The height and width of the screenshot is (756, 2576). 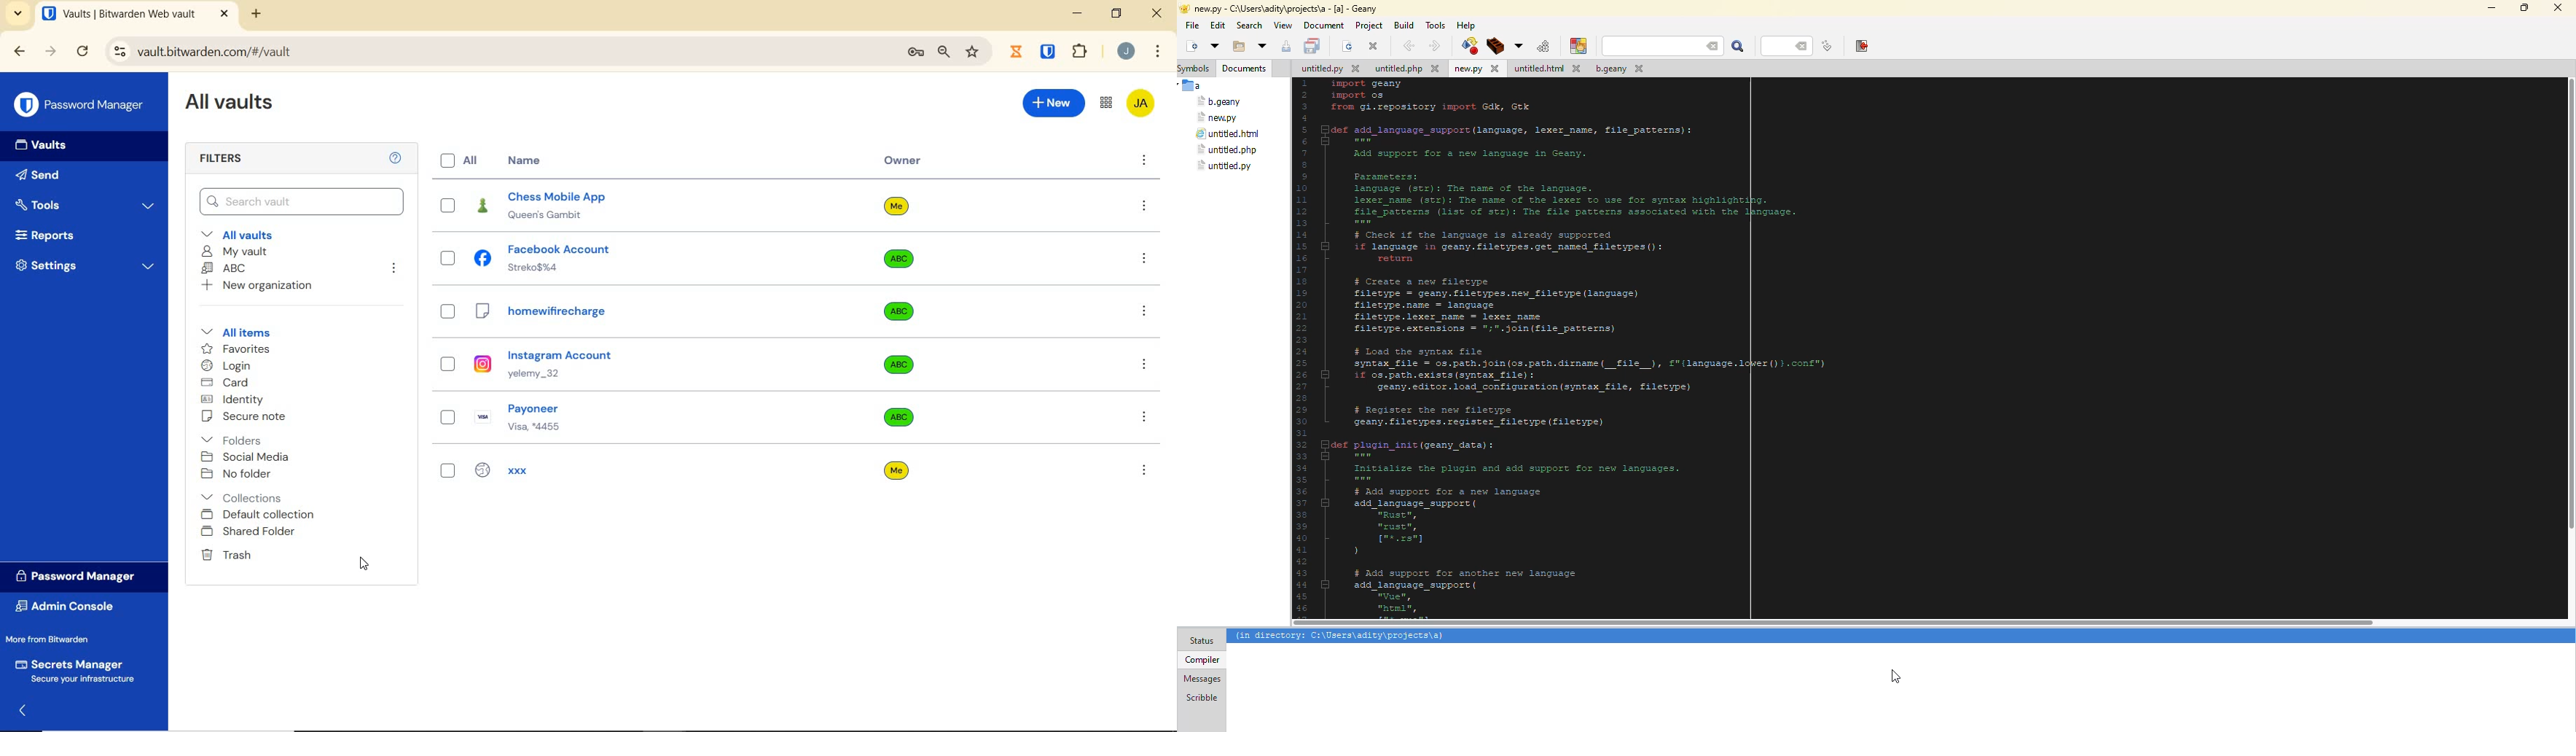 I want to click on Password Manager, so click(x=81, y=105).